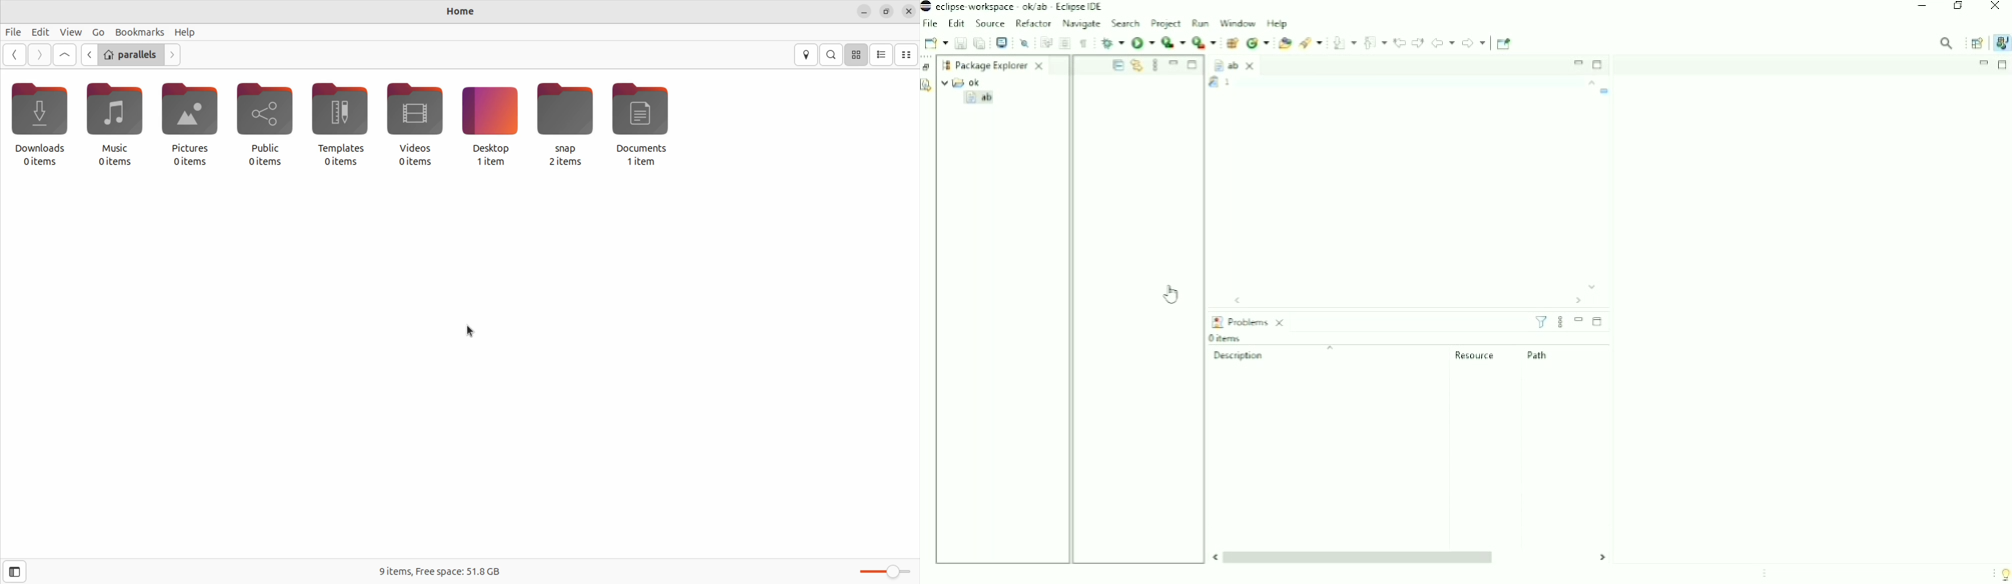  I want to click on Edit, so click(956, 23).